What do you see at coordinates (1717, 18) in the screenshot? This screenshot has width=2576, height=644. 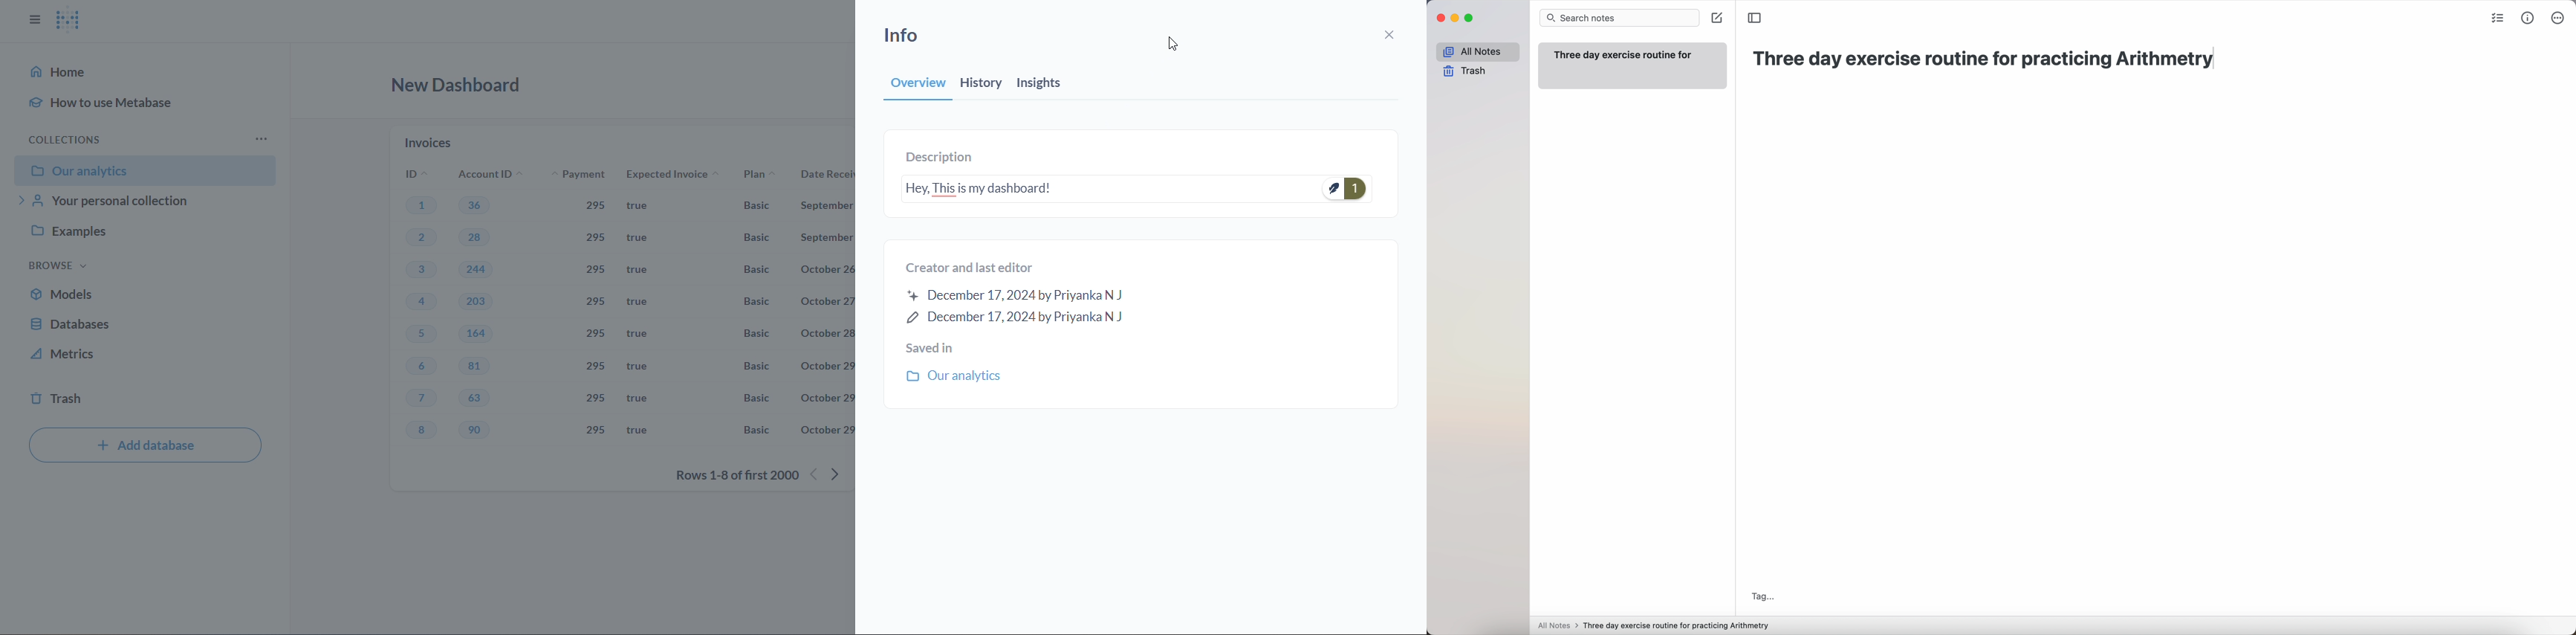 I see `create note` at bounding box center [1717, 18].